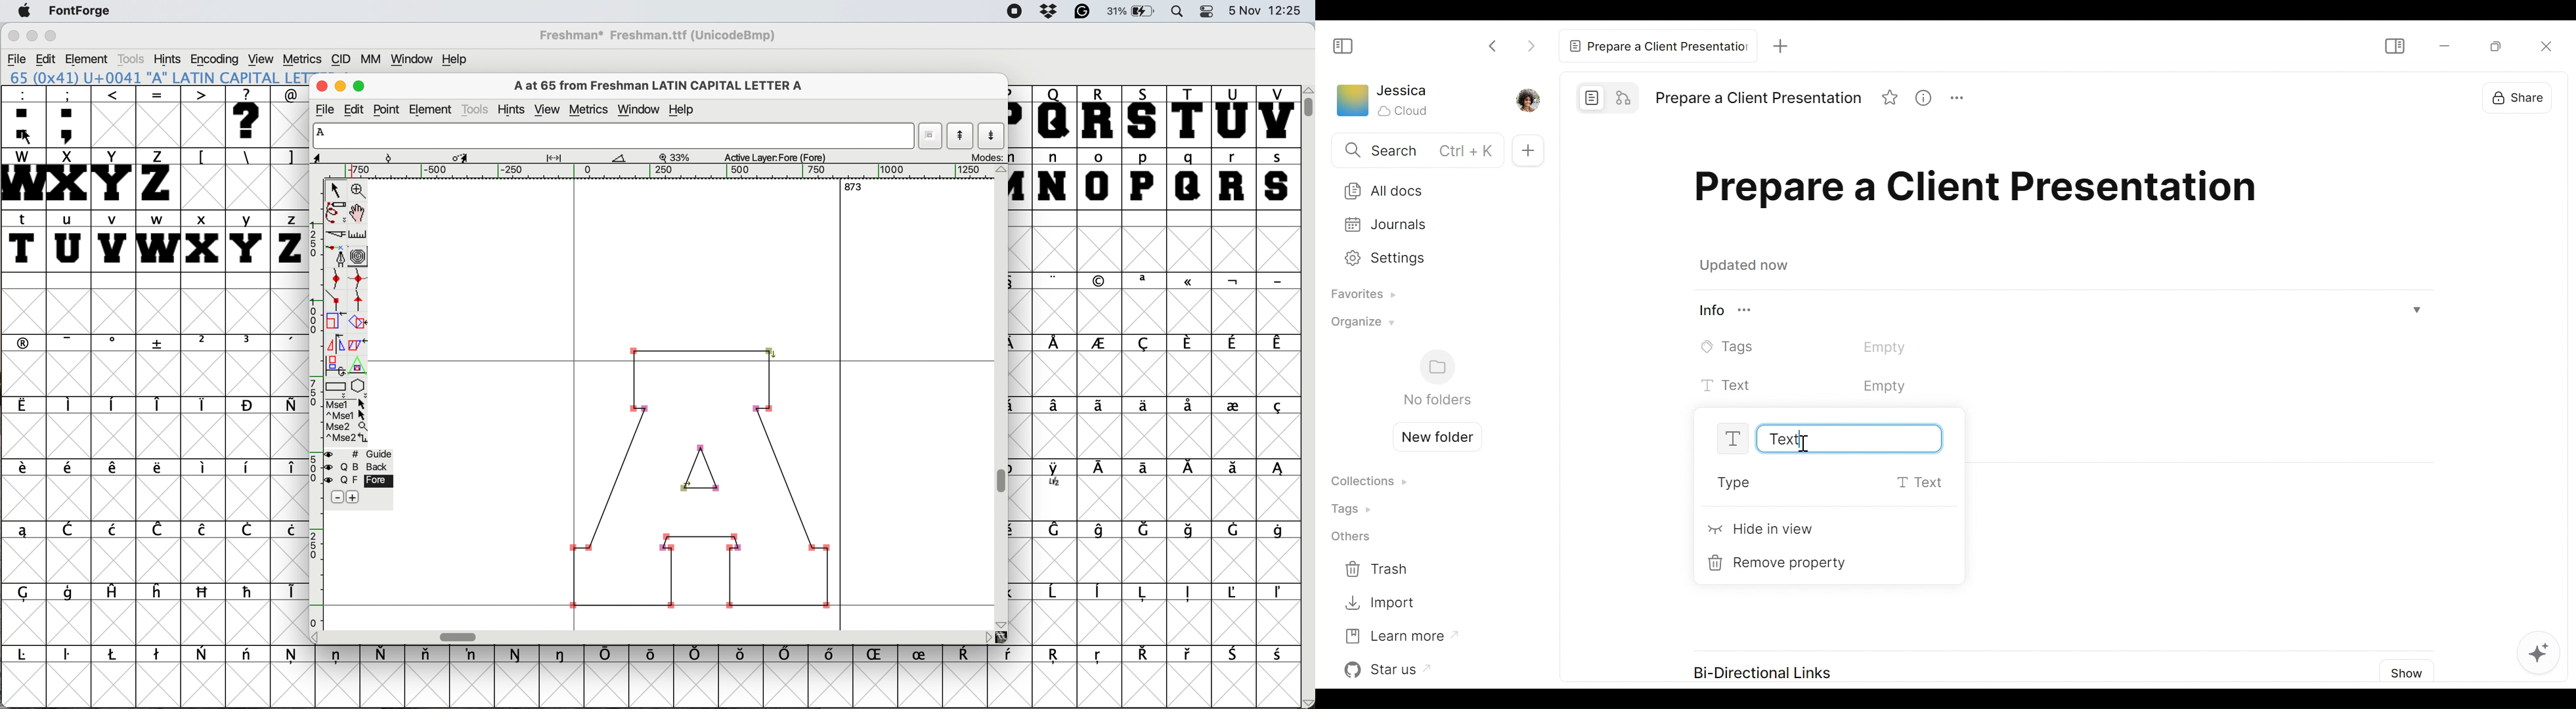  What do you see at coordinates (1277, 408) in the screenshot?
I see `symbol` at bounding box center [1277, 408].